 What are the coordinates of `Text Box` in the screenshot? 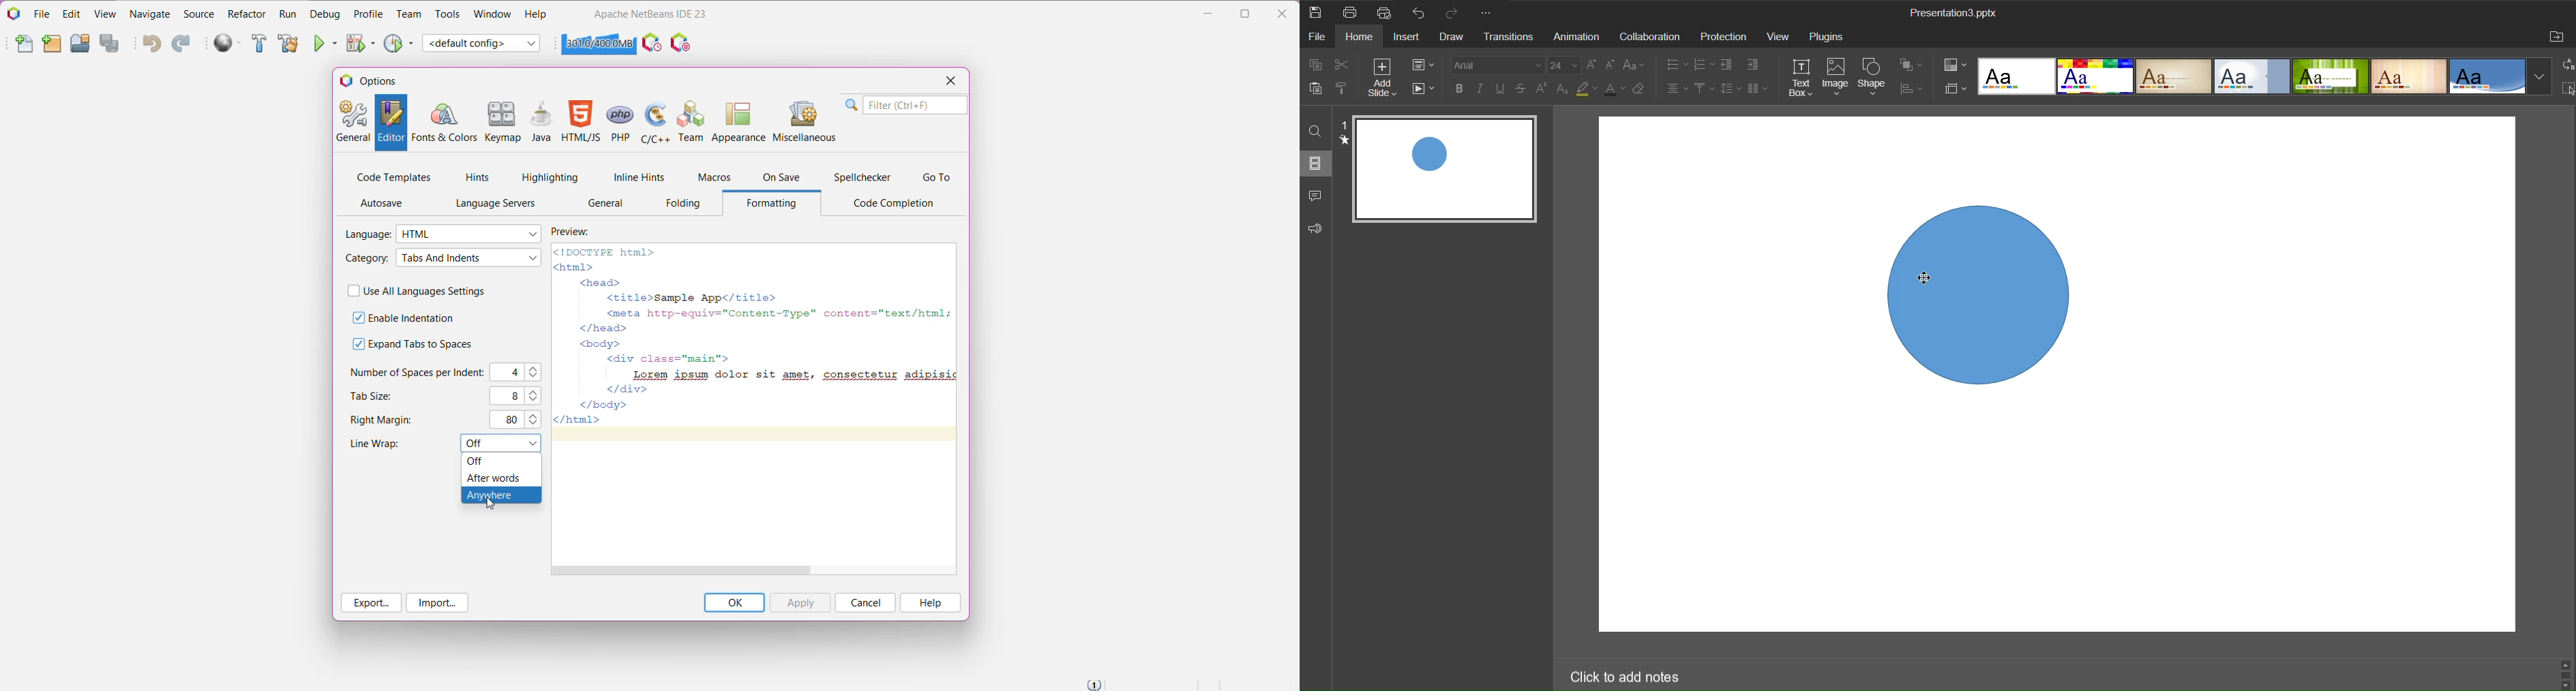 It's located at (1802, 77).